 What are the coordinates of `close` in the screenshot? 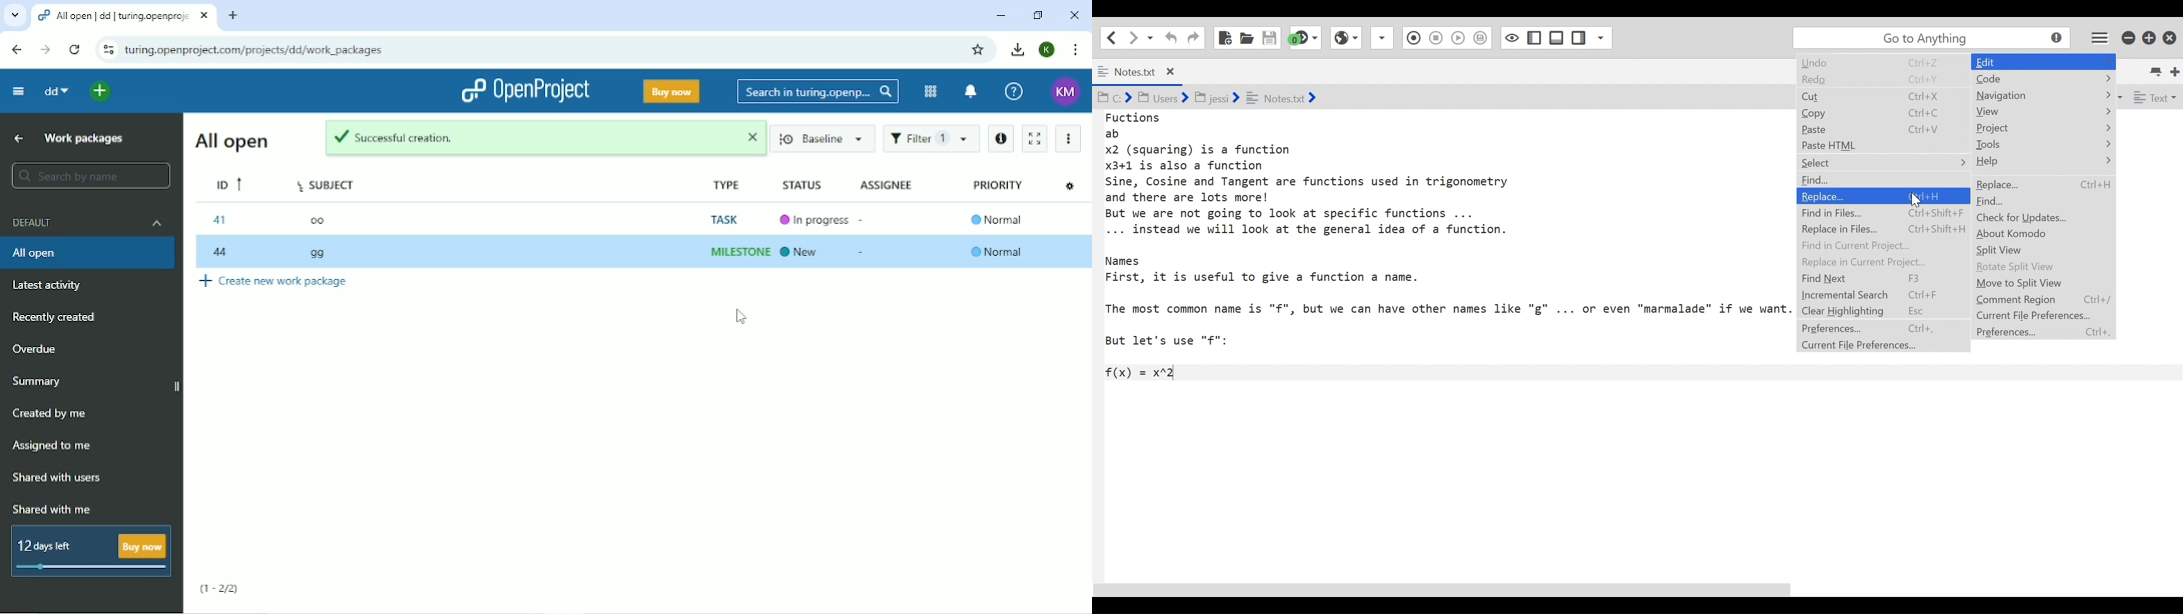 It's located at (751, 140).